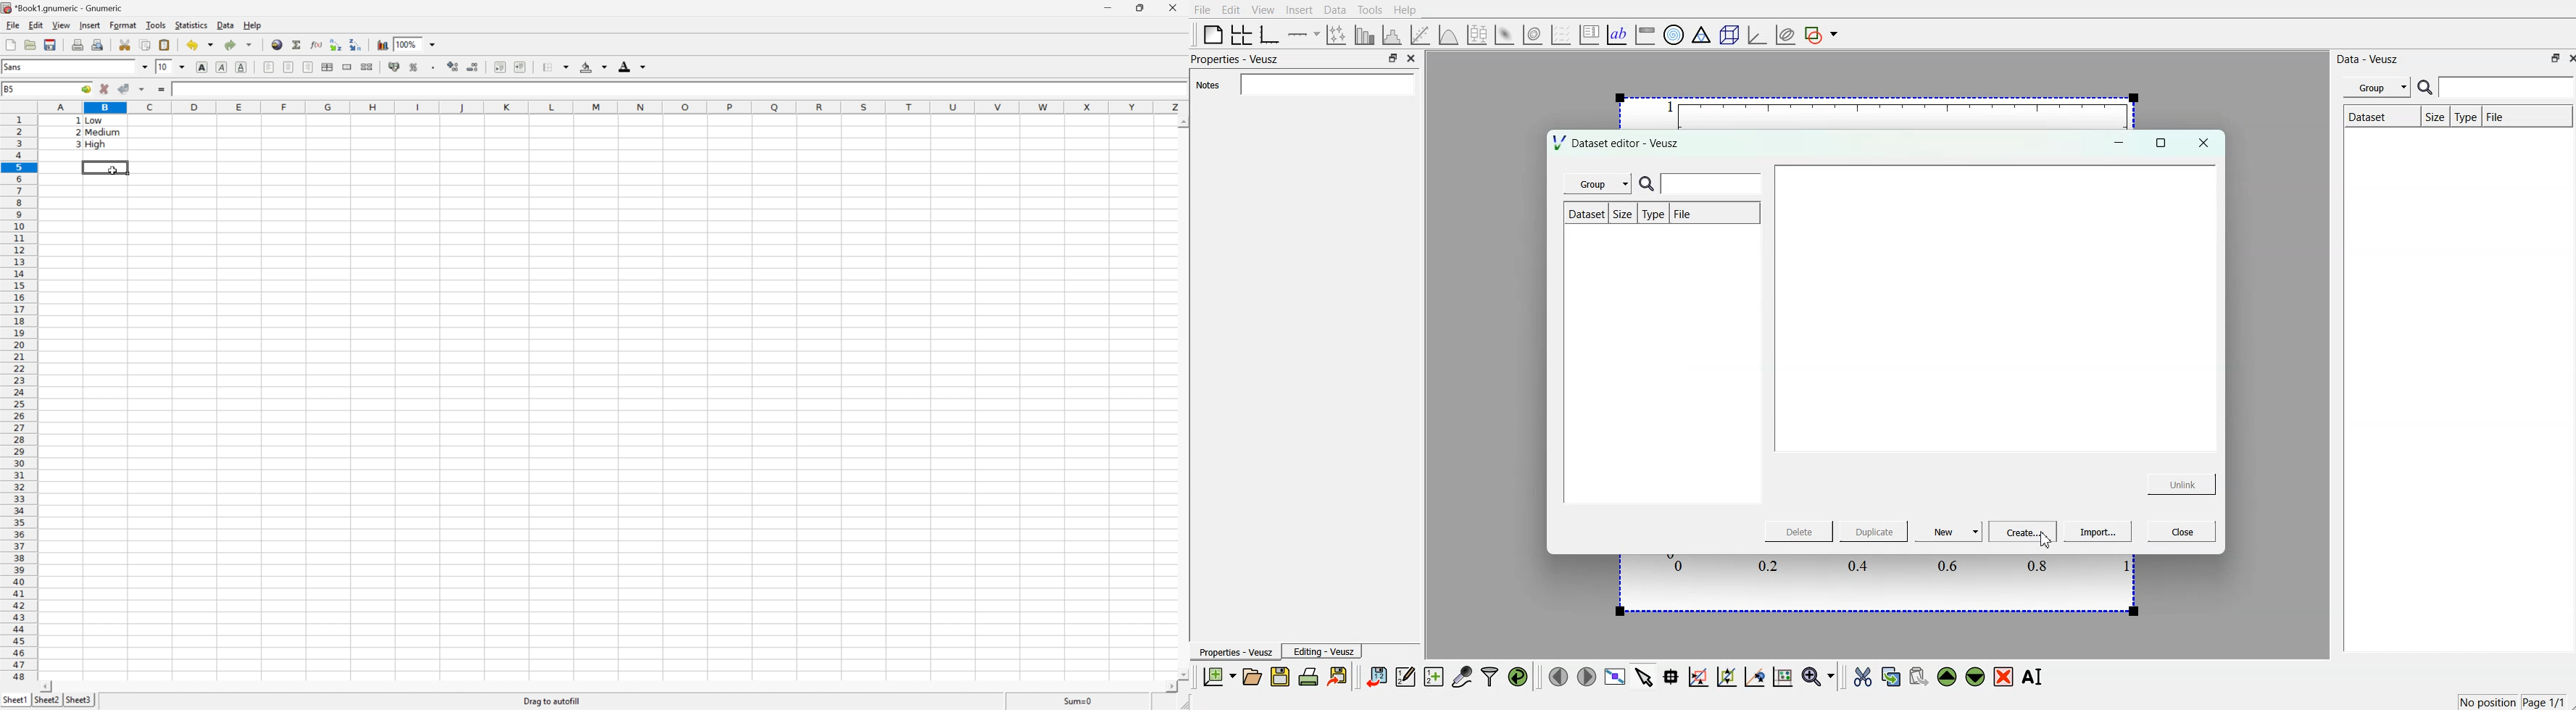 The height and width of the screenshot is (728, 2576). What do you see at coordinates (366, 67) in the screenshot?
I see `Split the ranges of merged cells` at bounding box center [366, 67].